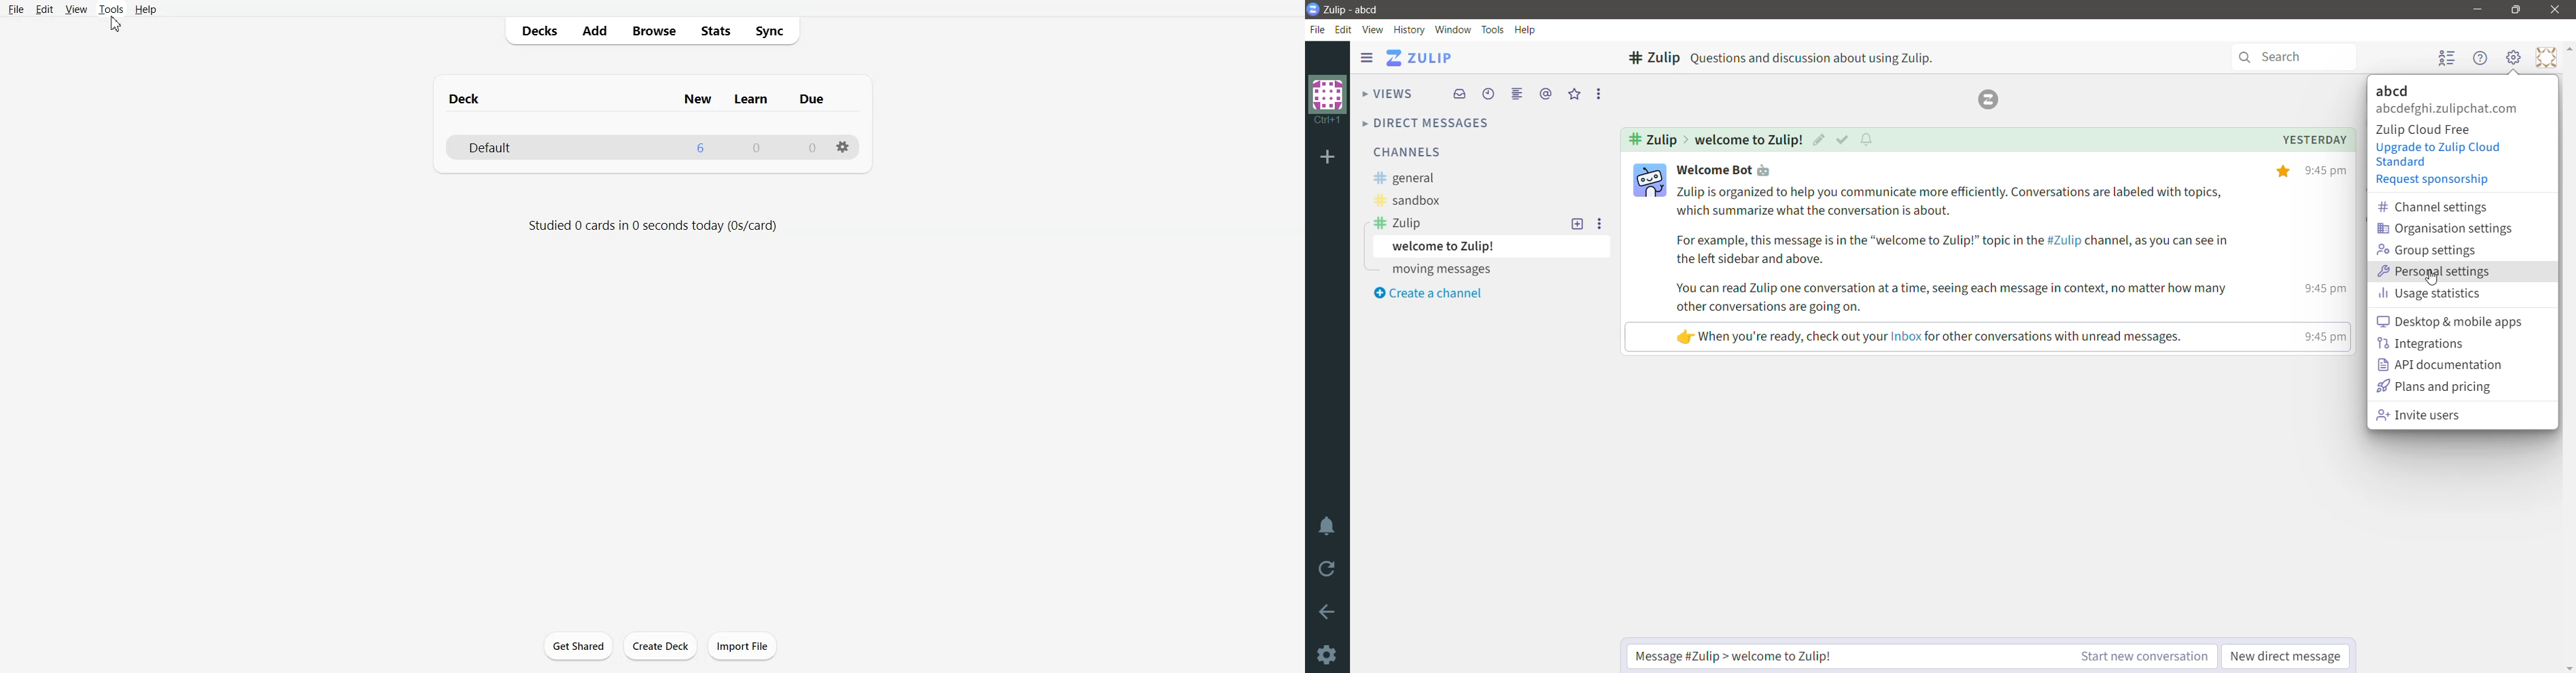  What do you see at coordinates (1373, 29) in the screenshot?
I see `View` at bounding box center [1373, 29].